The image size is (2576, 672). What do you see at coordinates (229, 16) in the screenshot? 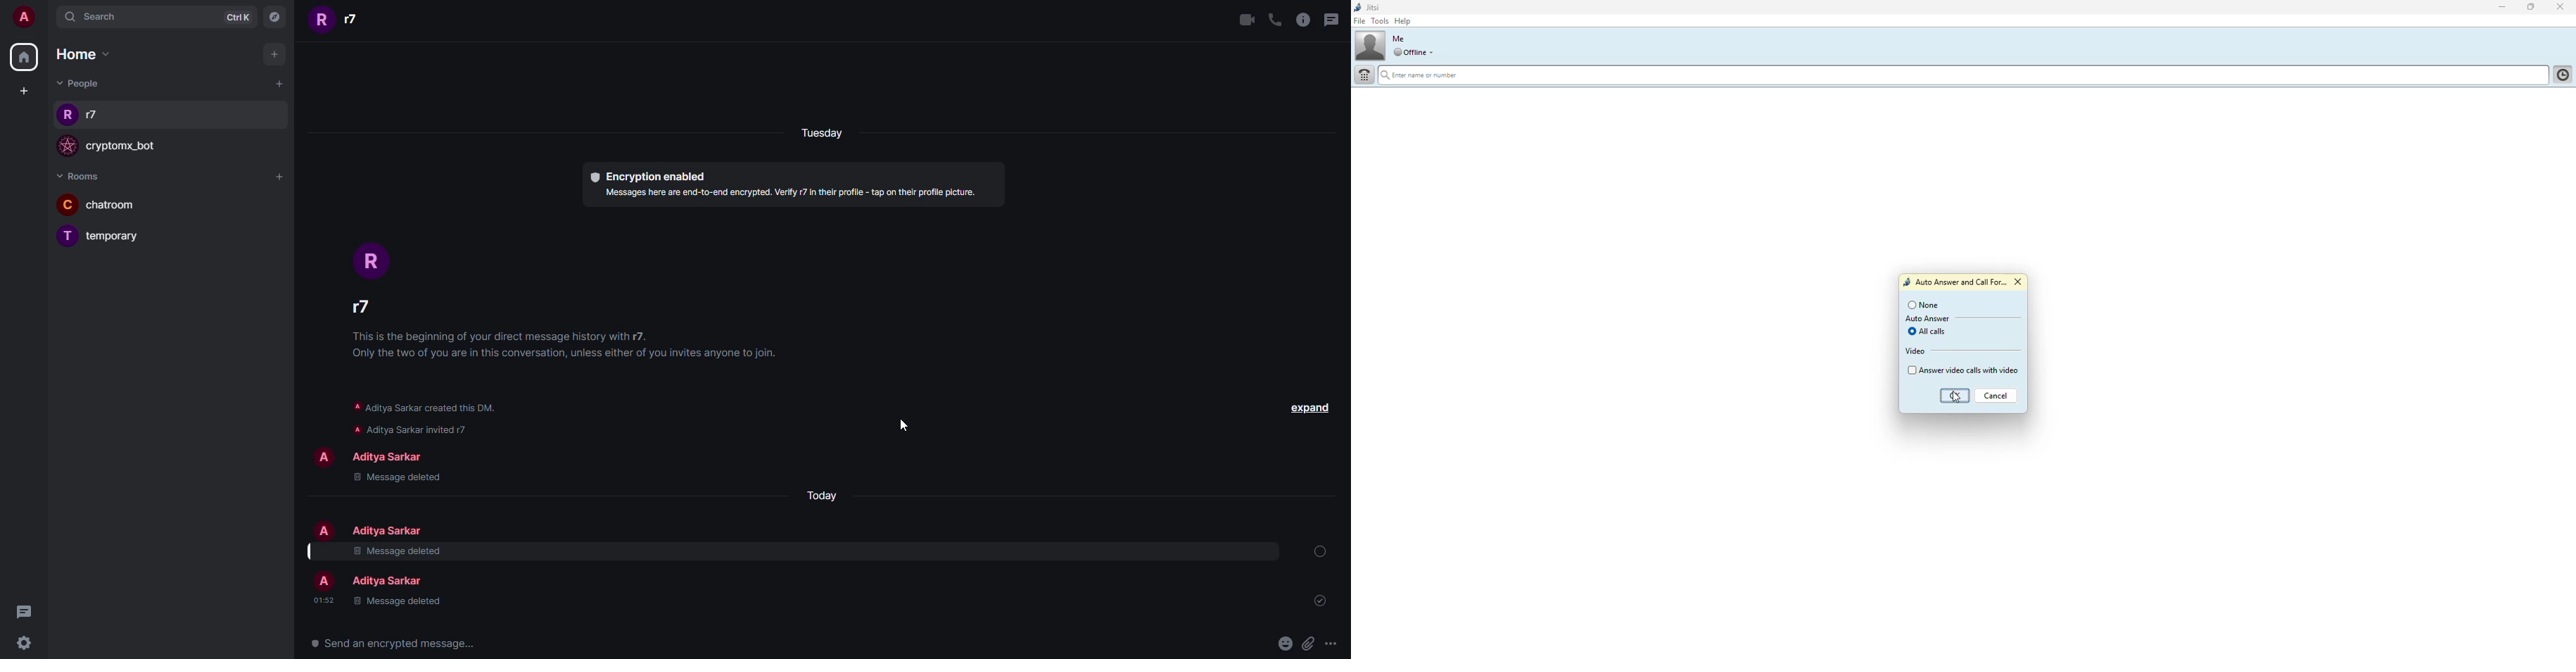
I see `ctrlK` at bounding box center [229, 16].